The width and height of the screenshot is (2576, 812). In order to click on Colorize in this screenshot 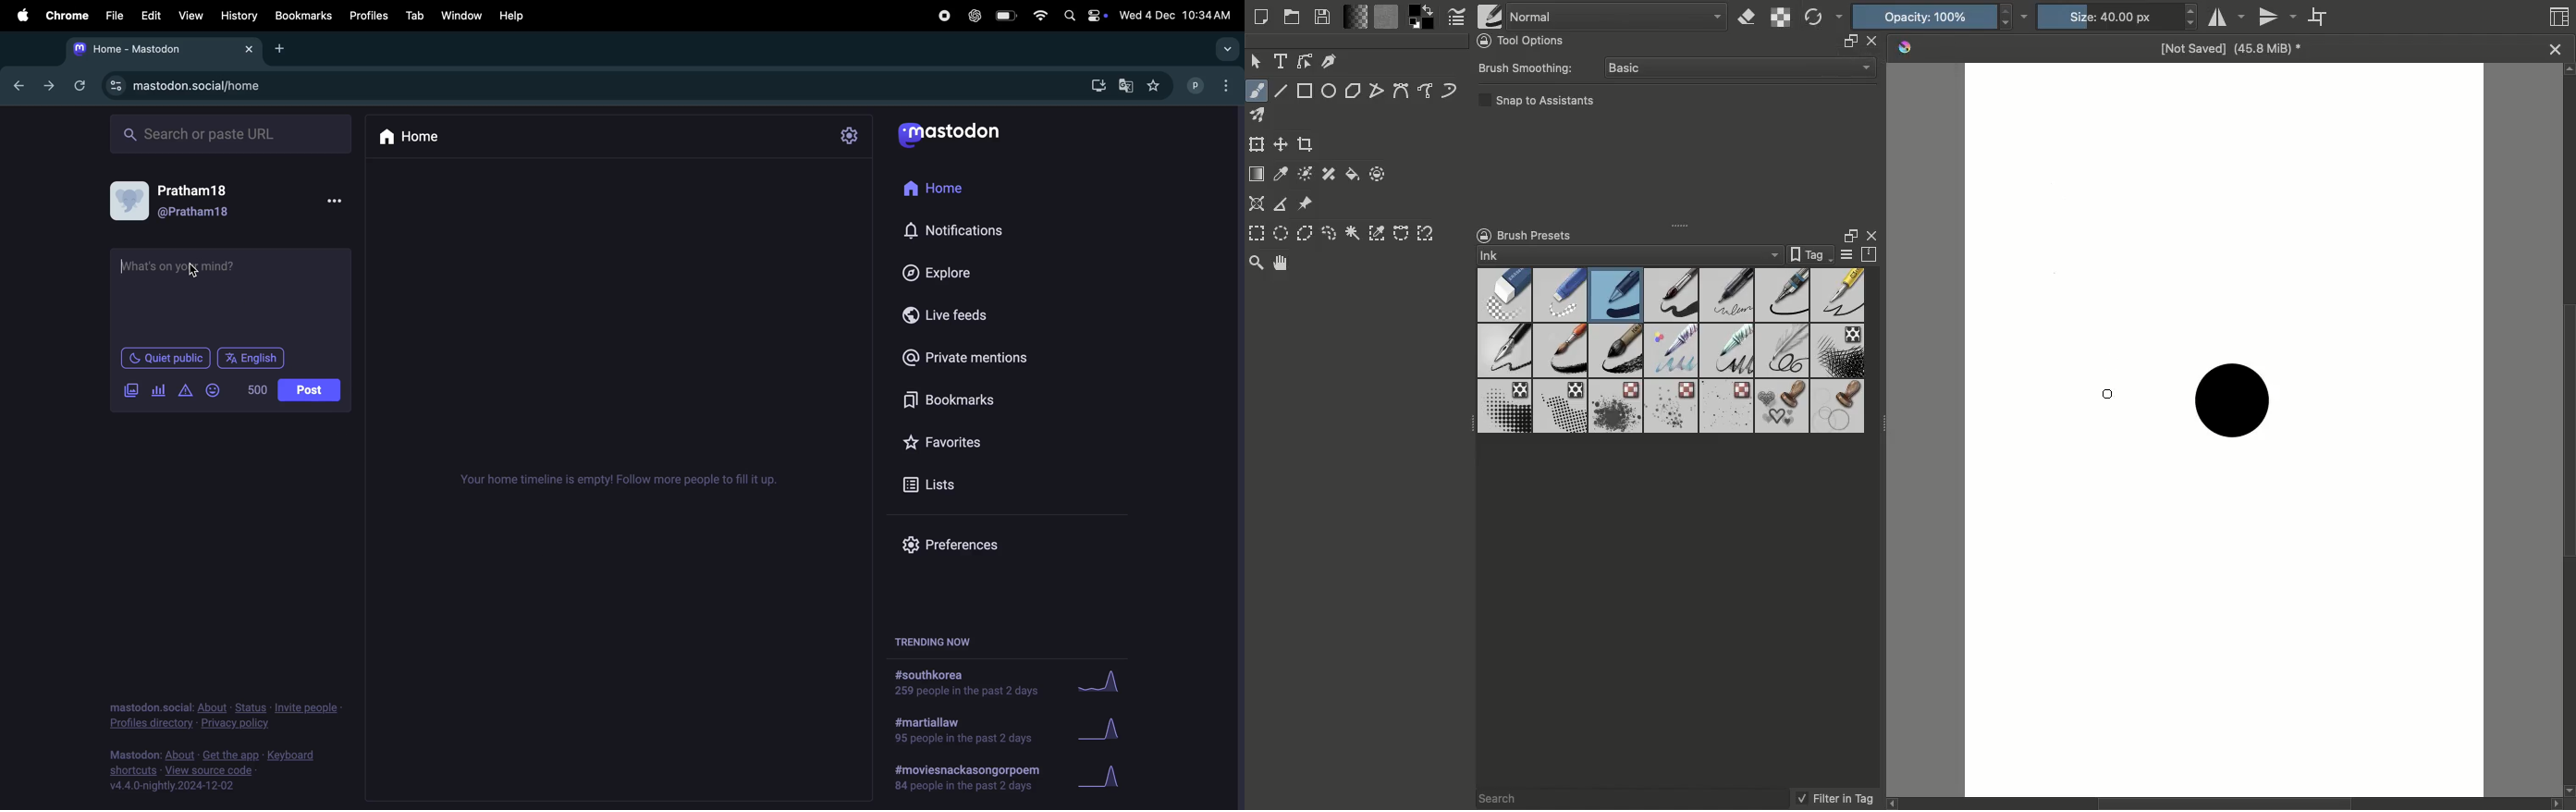, I will do `click(1306, 174)`.